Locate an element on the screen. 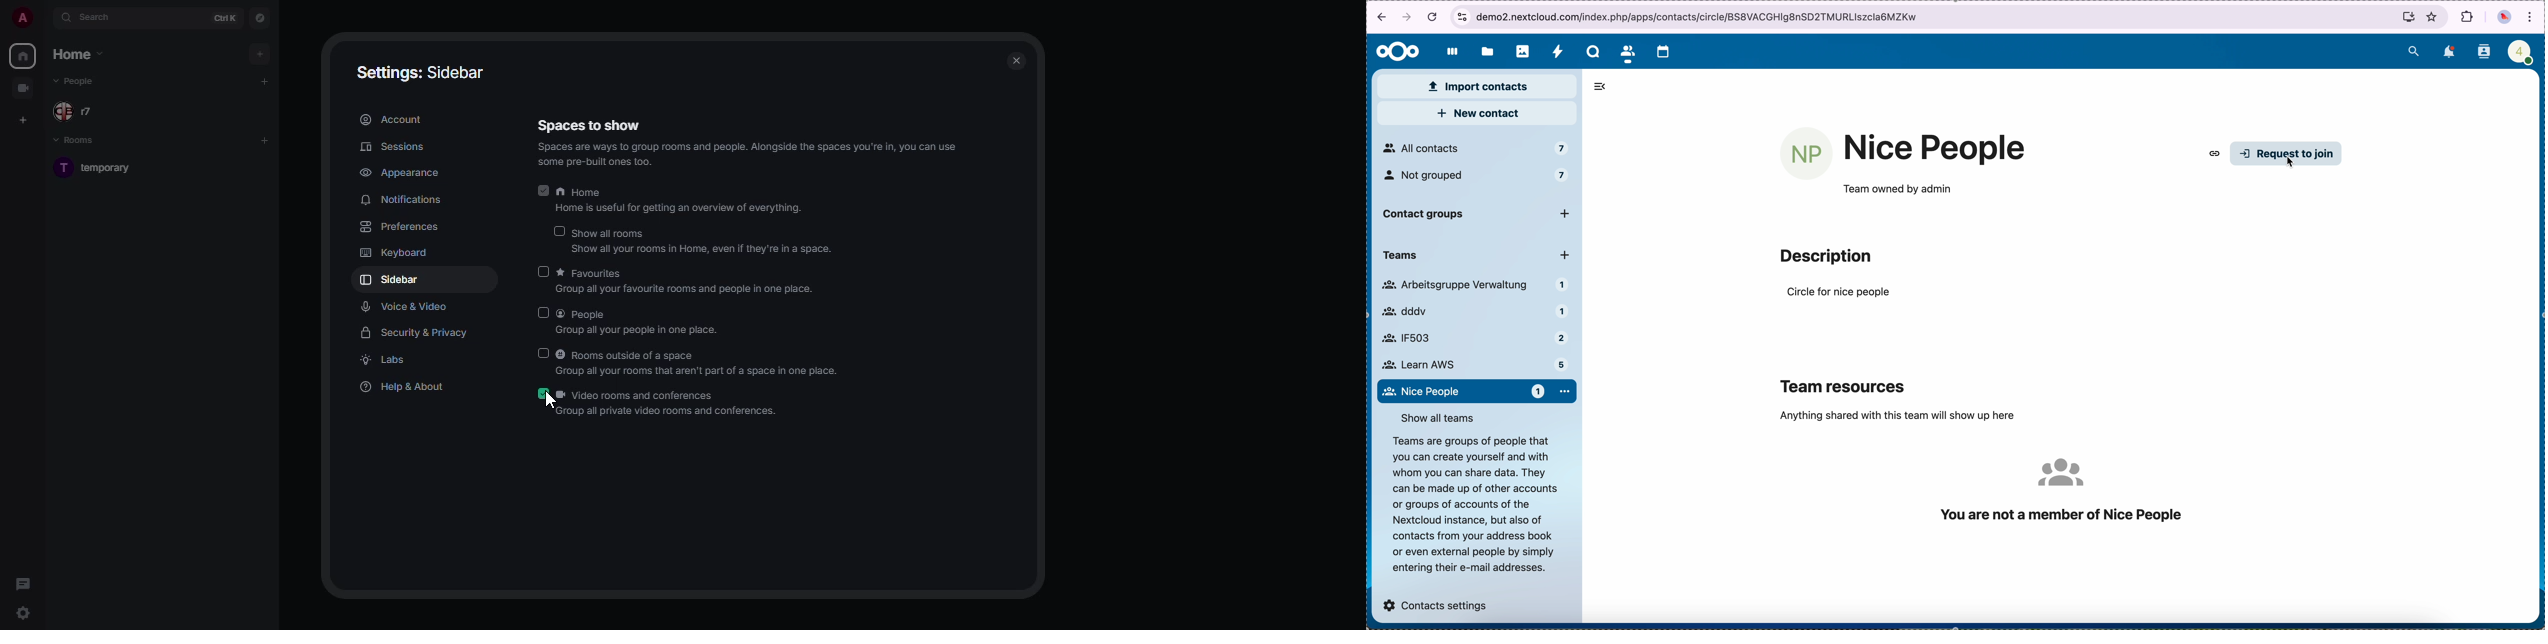 The width and height of the screenshot is (2548, 644). home is located at coordinates (681, 201).